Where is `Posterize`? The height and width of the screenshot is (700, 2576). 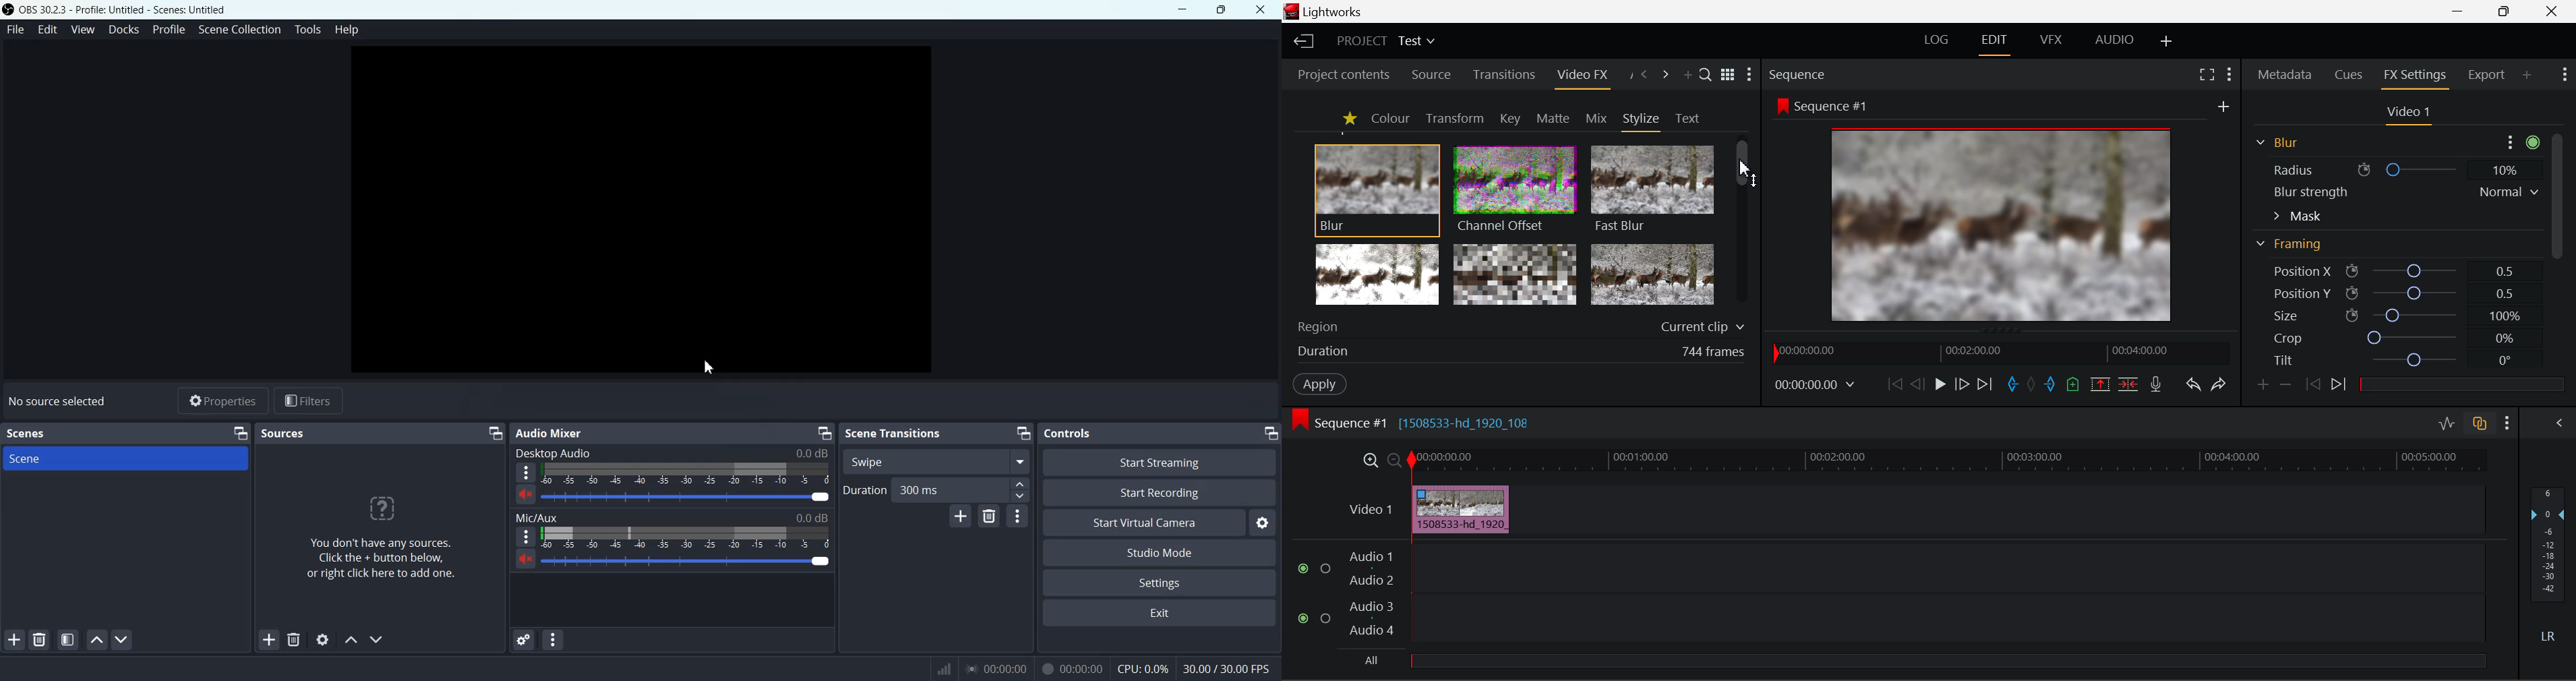
Posterize is located at coordinates (1654, 275).